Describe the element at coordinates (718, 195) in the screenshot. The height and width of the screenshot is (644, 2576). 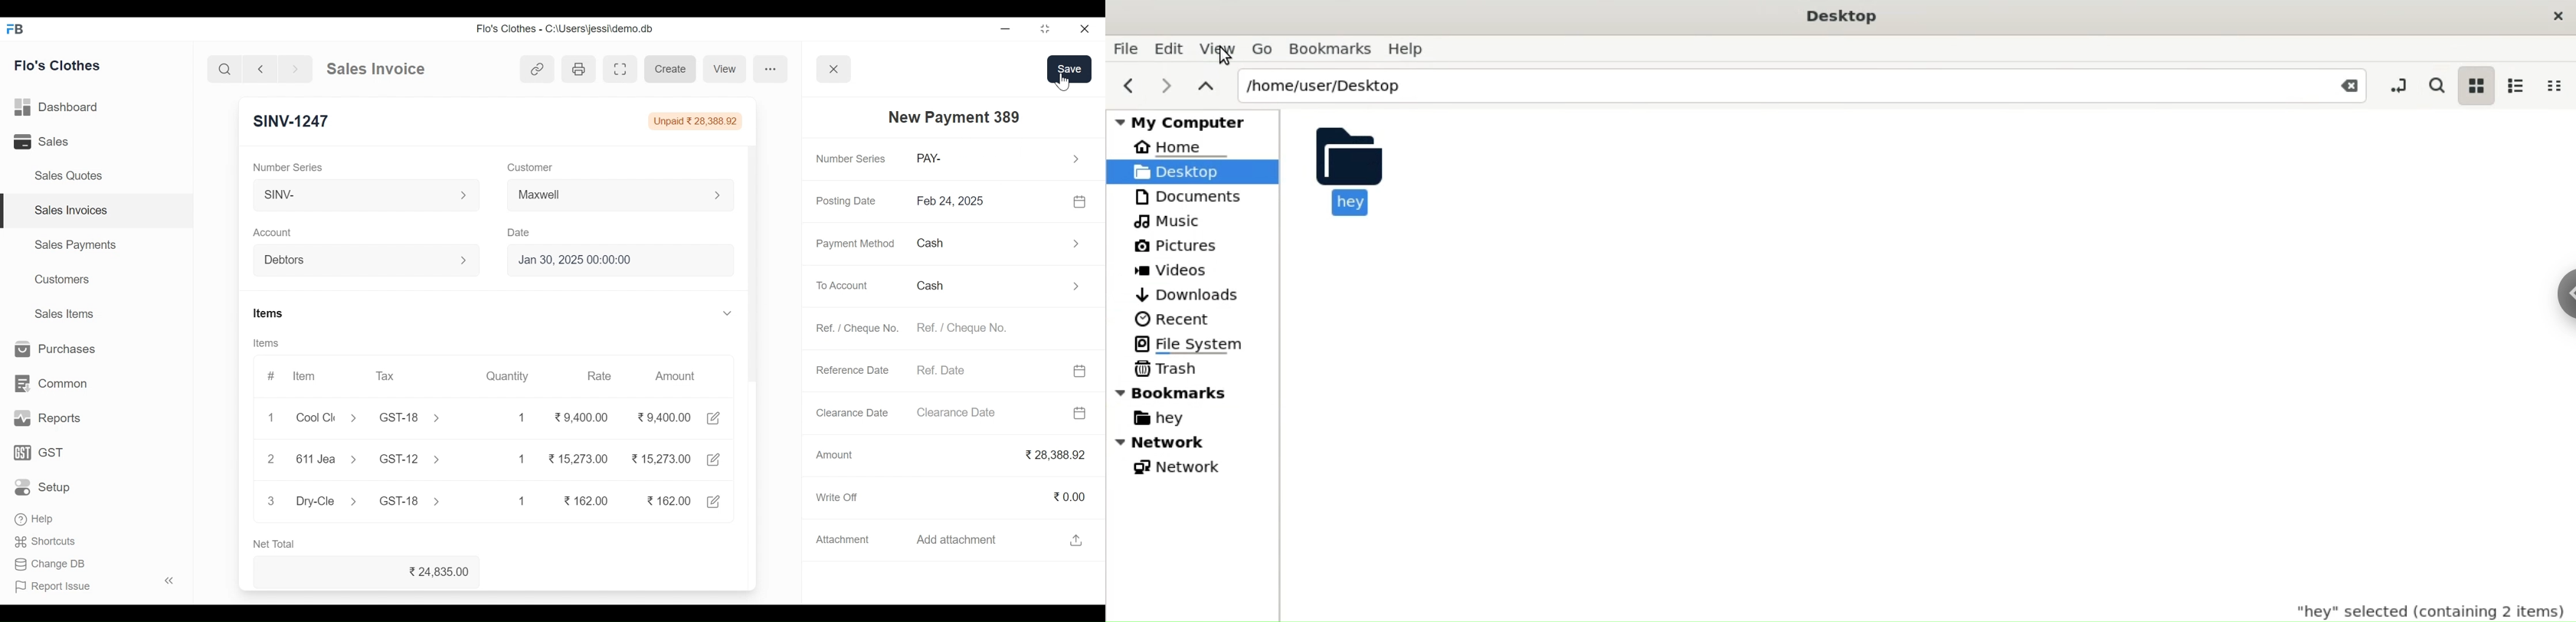
I see `Expand` at that location.